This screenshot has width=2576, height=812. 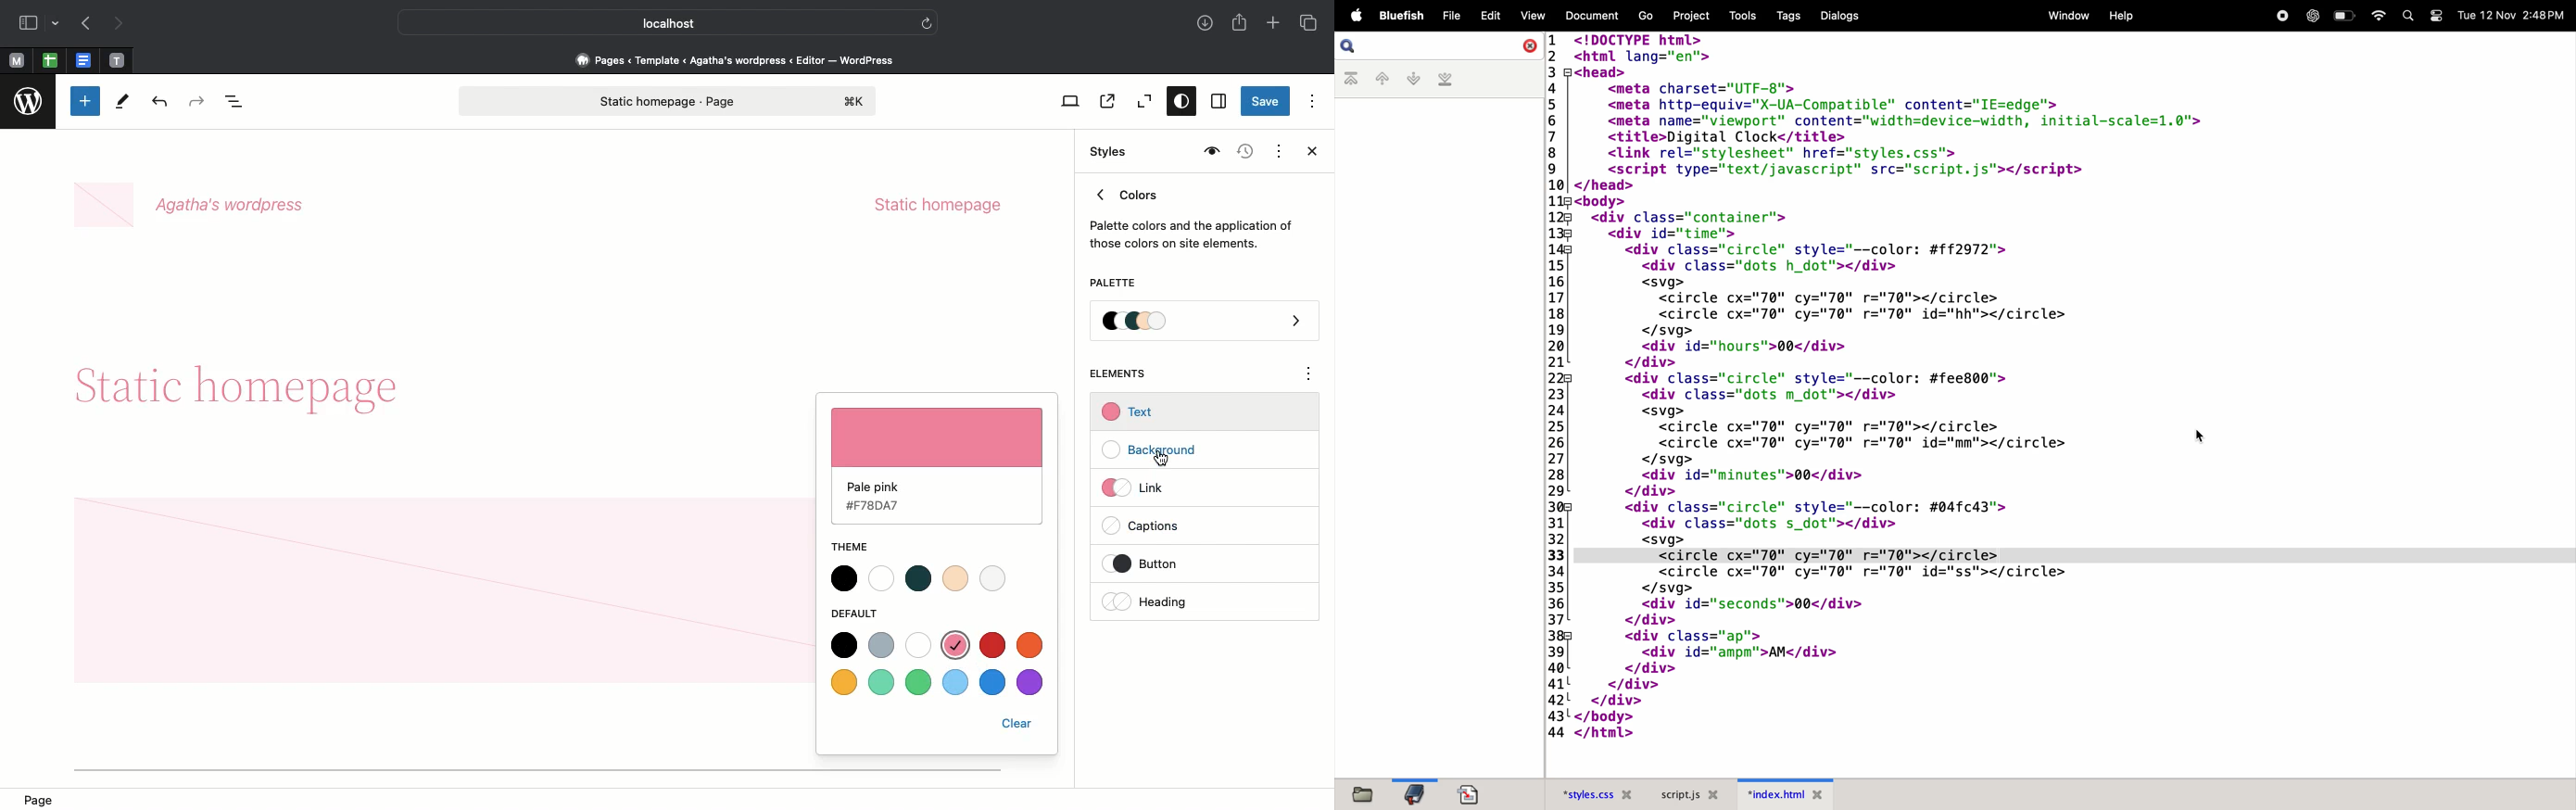 What do you see at coordinates (1588, 17) in the screenshot?
I see `document` at bounding box center [1588, 17].